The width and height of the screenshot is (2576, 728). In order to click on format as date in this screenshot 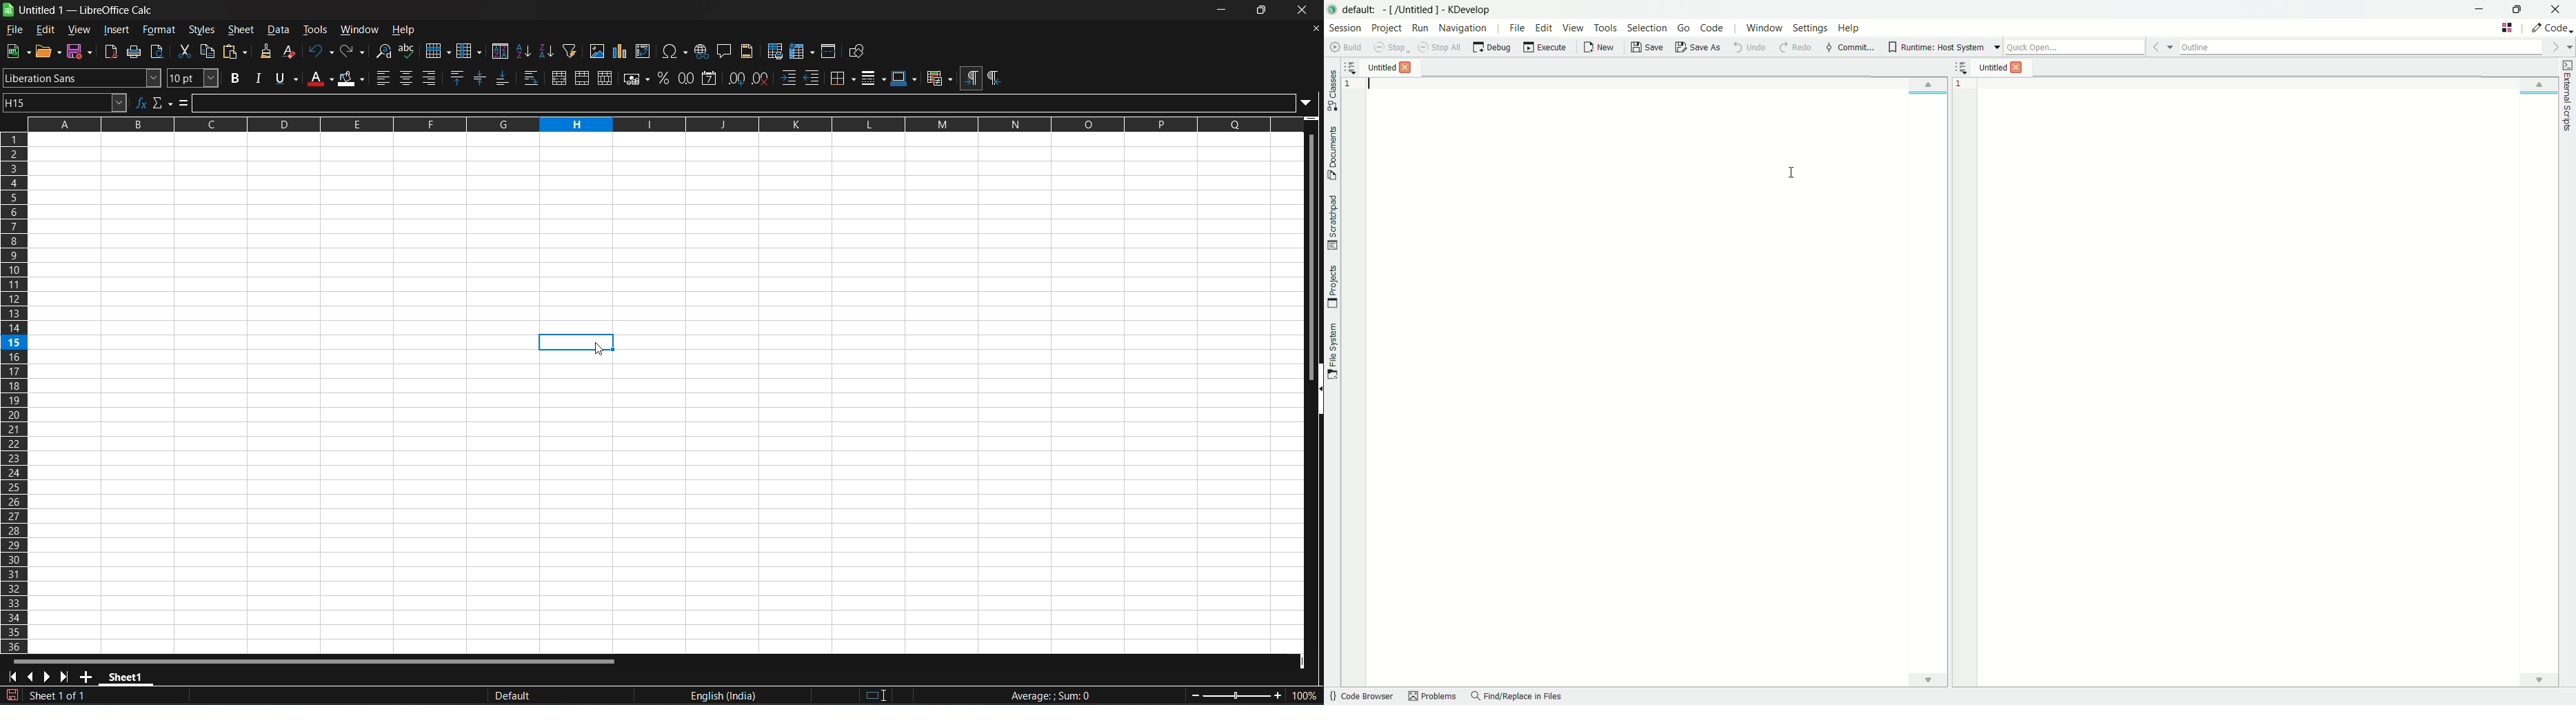, I will do `click(710, 78)`.